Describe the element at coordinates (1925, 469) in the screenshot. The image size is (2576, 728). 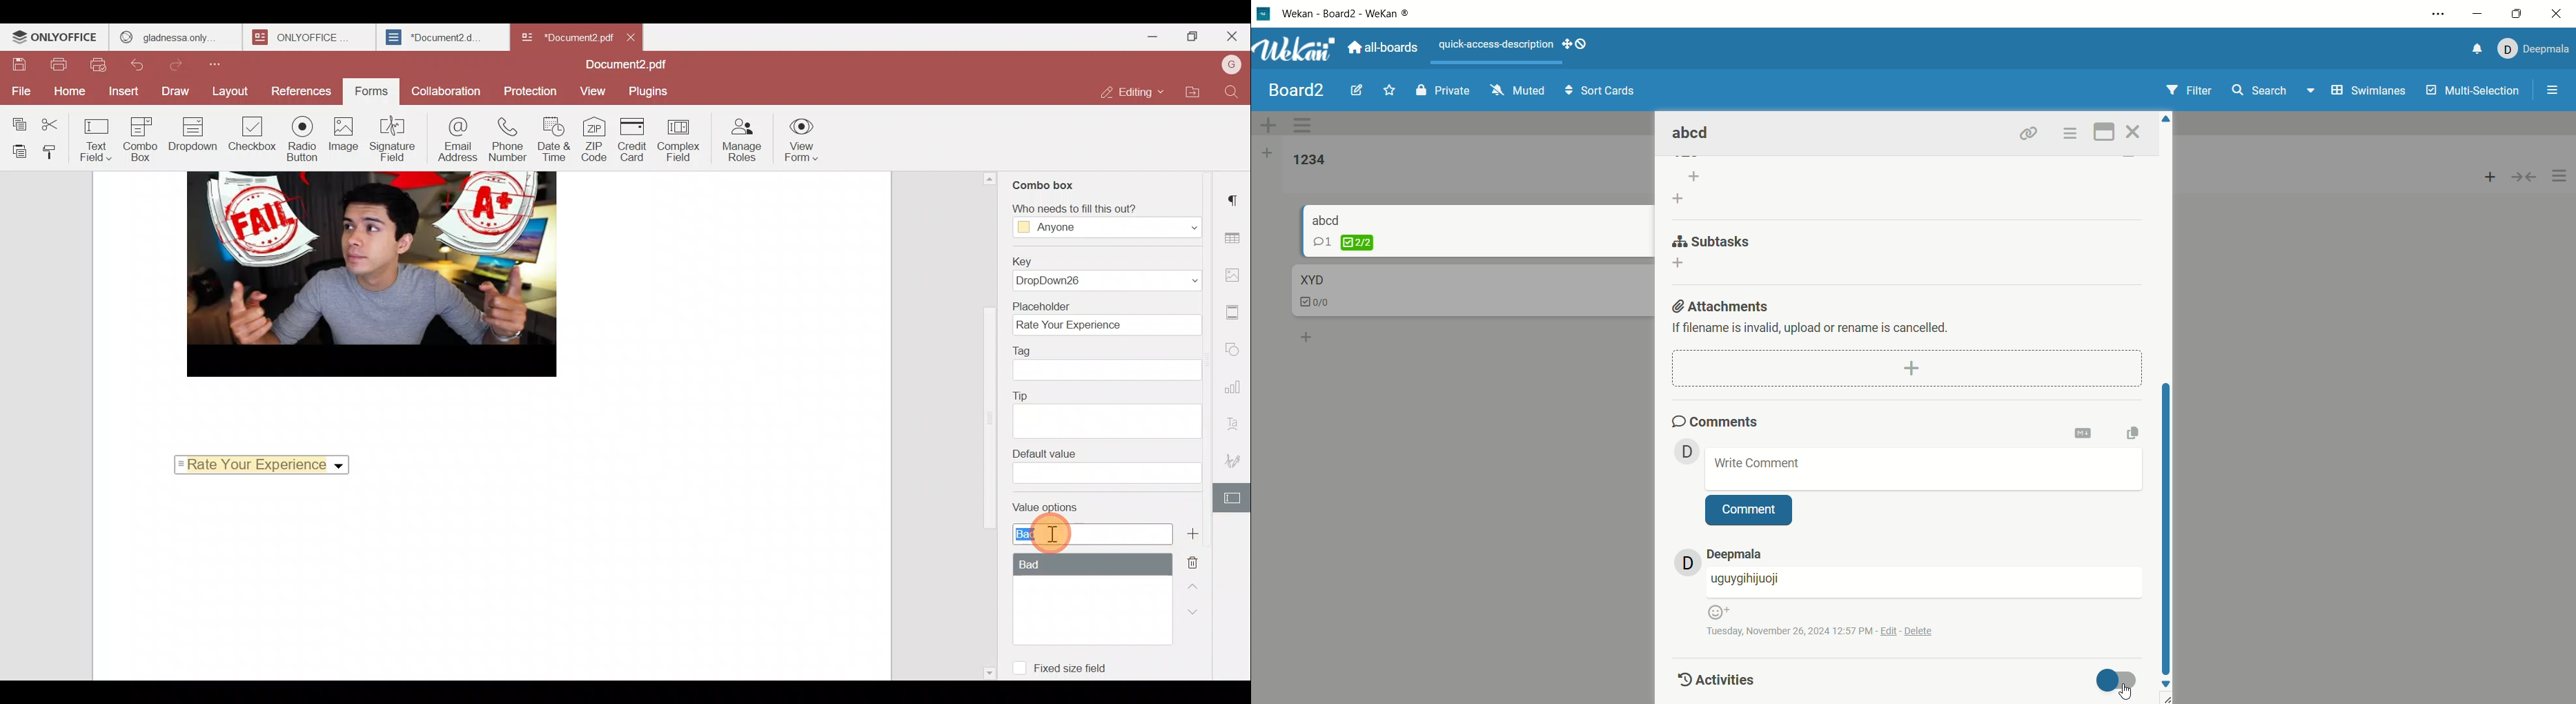
I see `write comment` at that location.